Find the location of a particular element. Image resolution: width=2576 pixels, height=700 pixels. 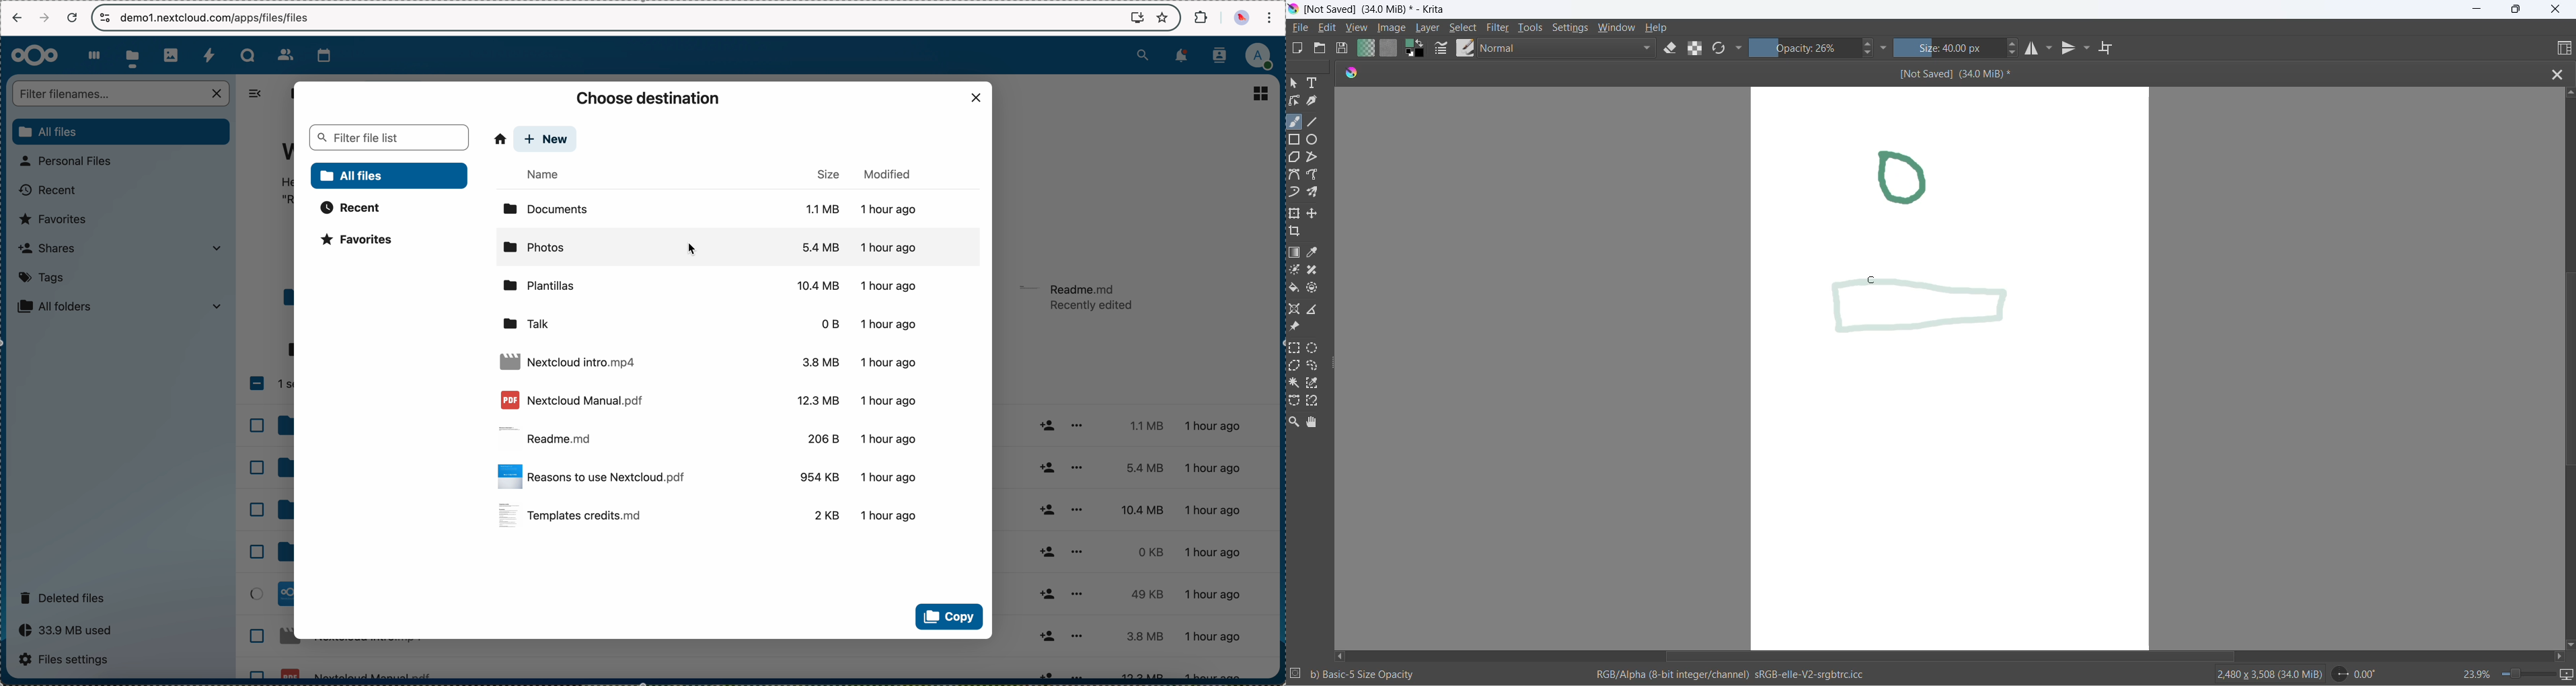

list view is located at coordinates (1262, 93).